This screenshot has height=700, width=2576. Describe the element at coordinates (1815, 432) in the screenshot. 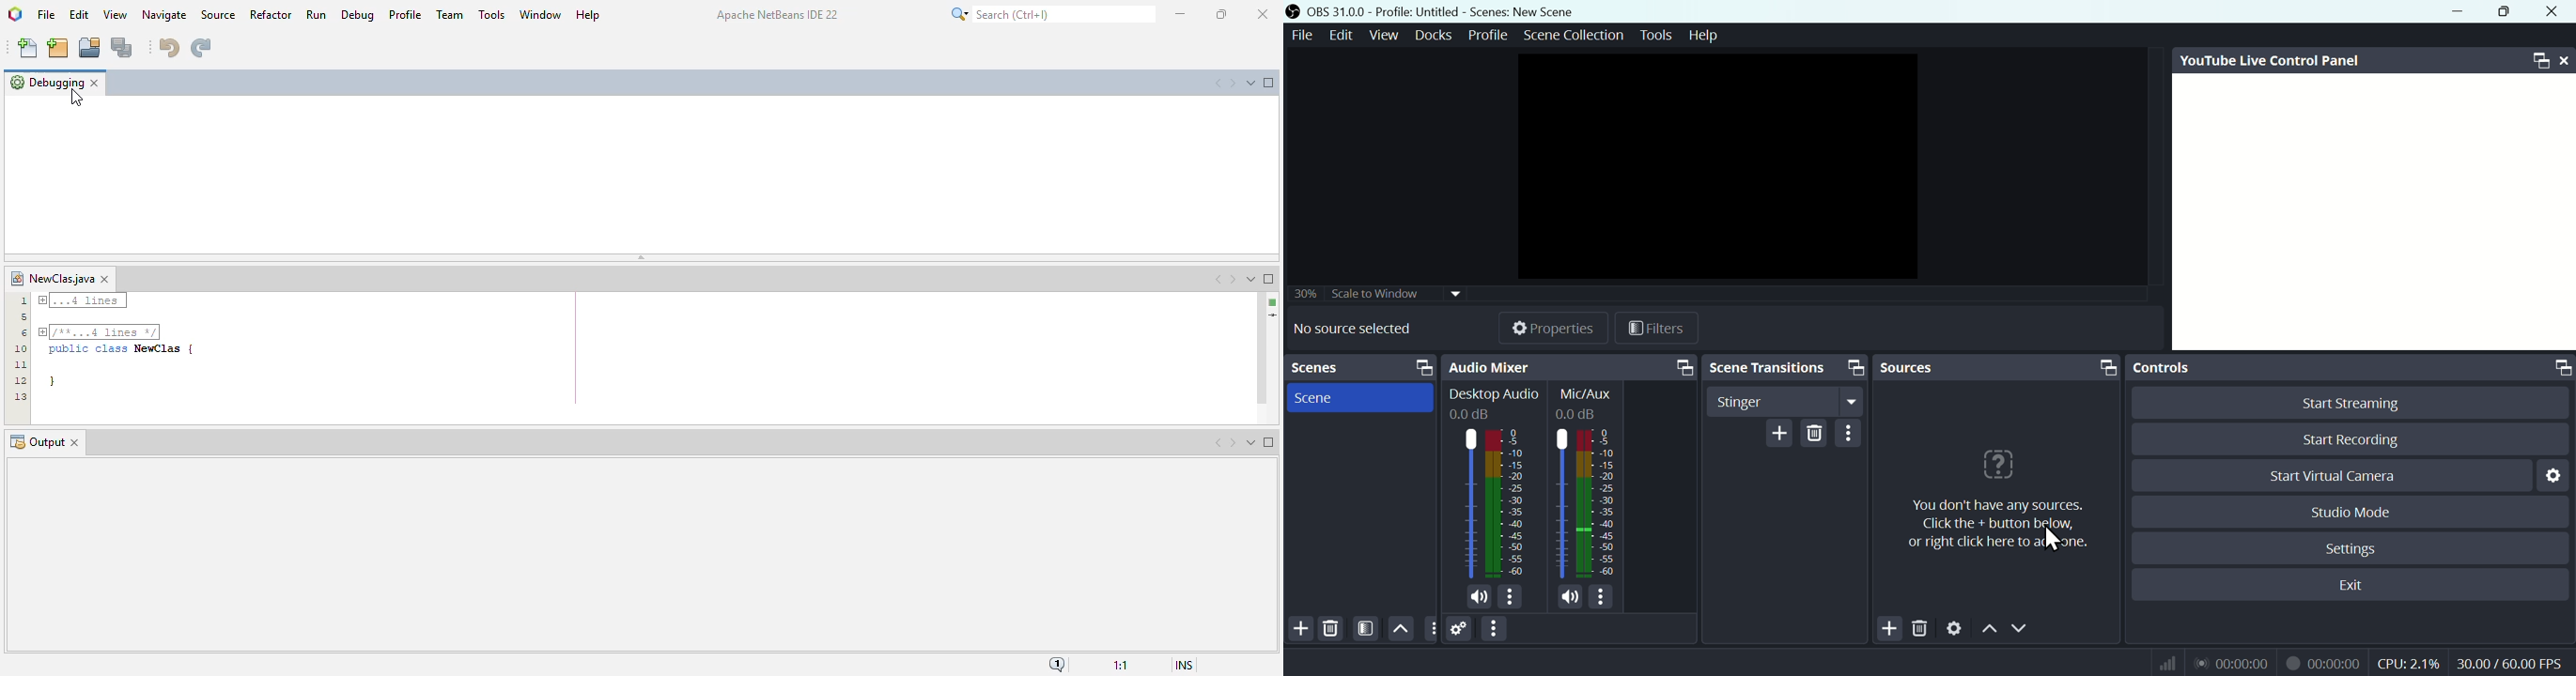

I see `Delete` at that location.